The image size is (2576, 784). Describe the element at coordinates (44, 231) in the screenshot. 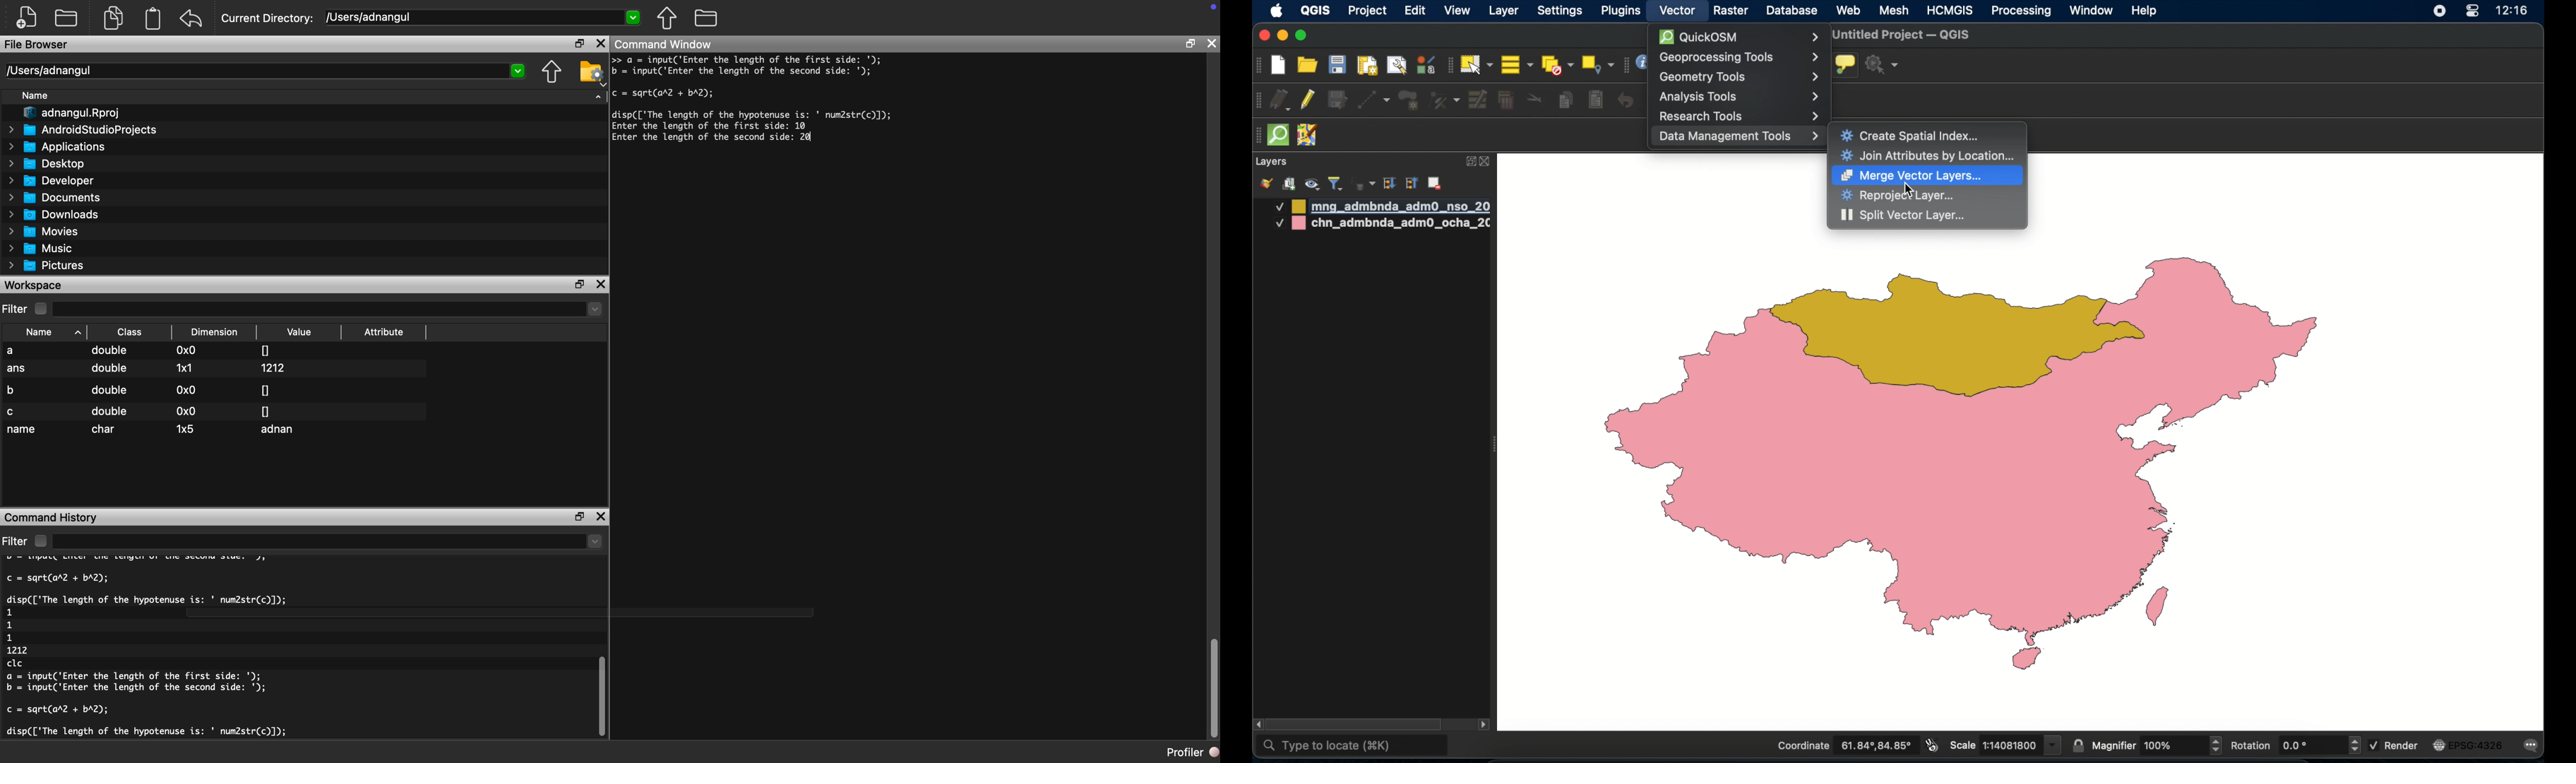

I see ` Movies` at that location.